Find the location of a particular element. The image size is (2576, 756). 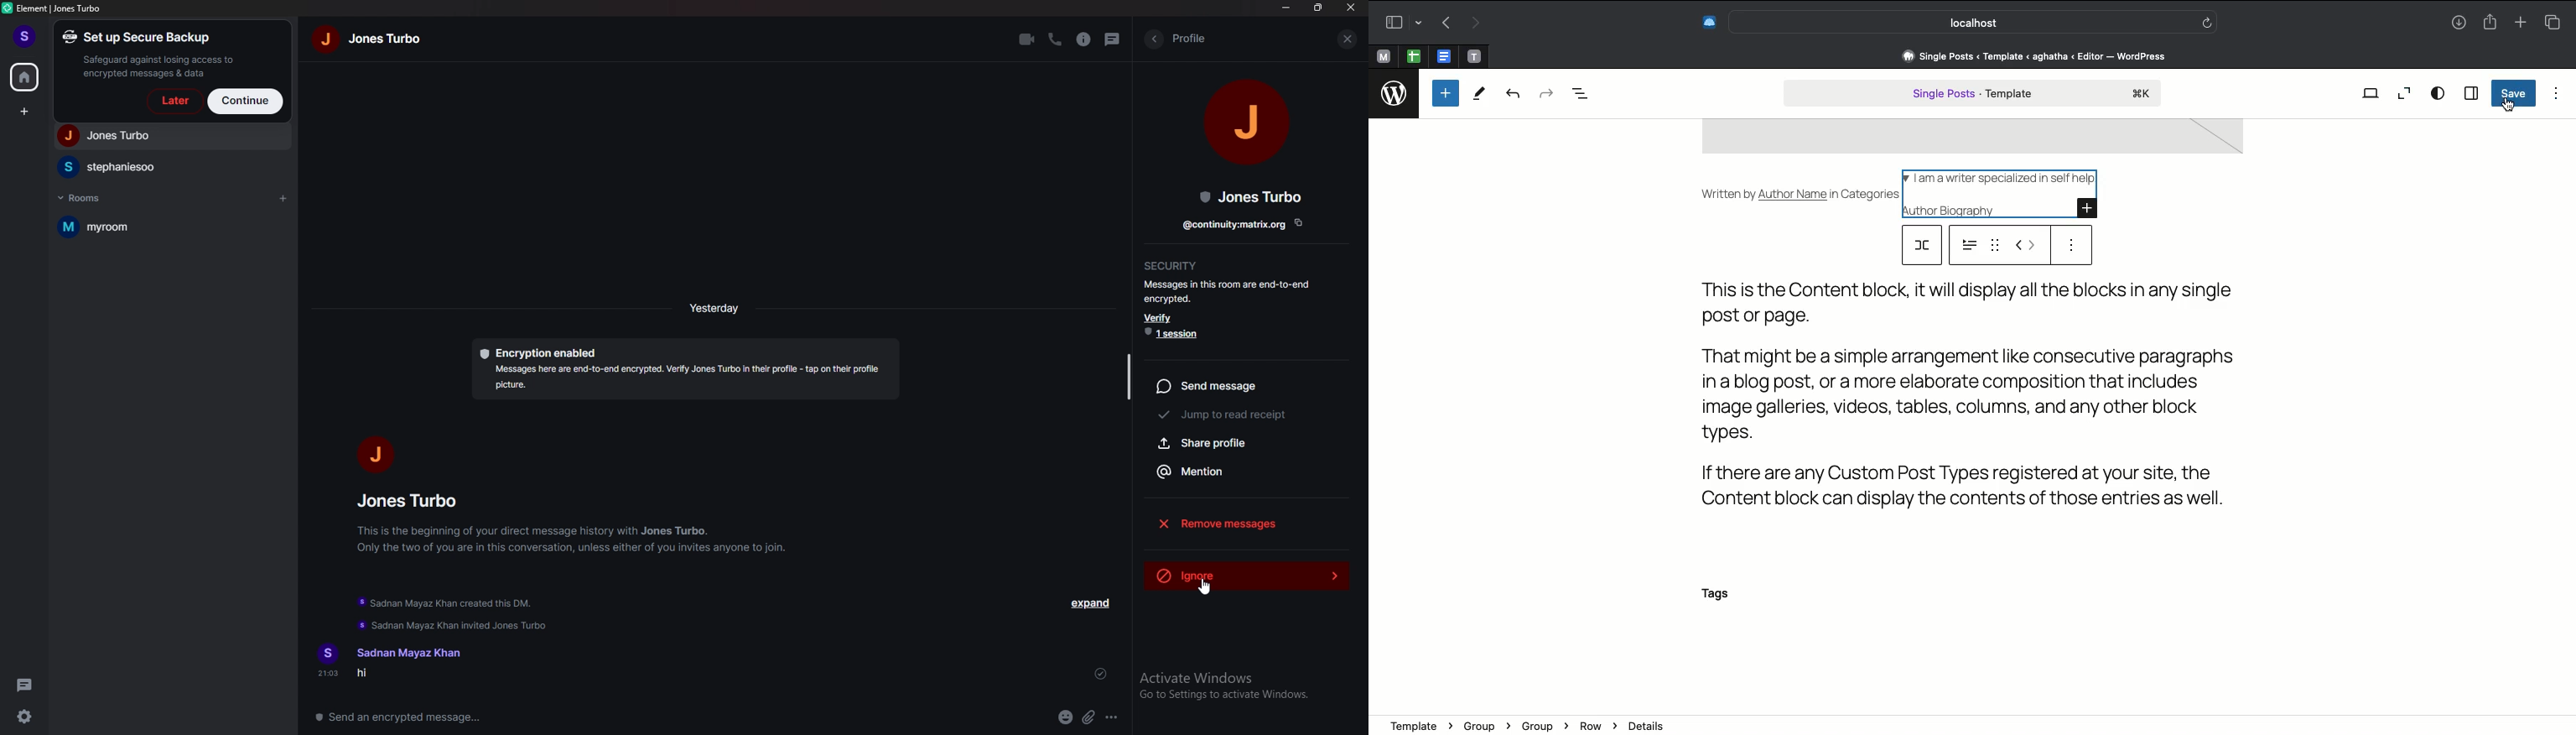

encryption description is located at coordinates (685, 370).